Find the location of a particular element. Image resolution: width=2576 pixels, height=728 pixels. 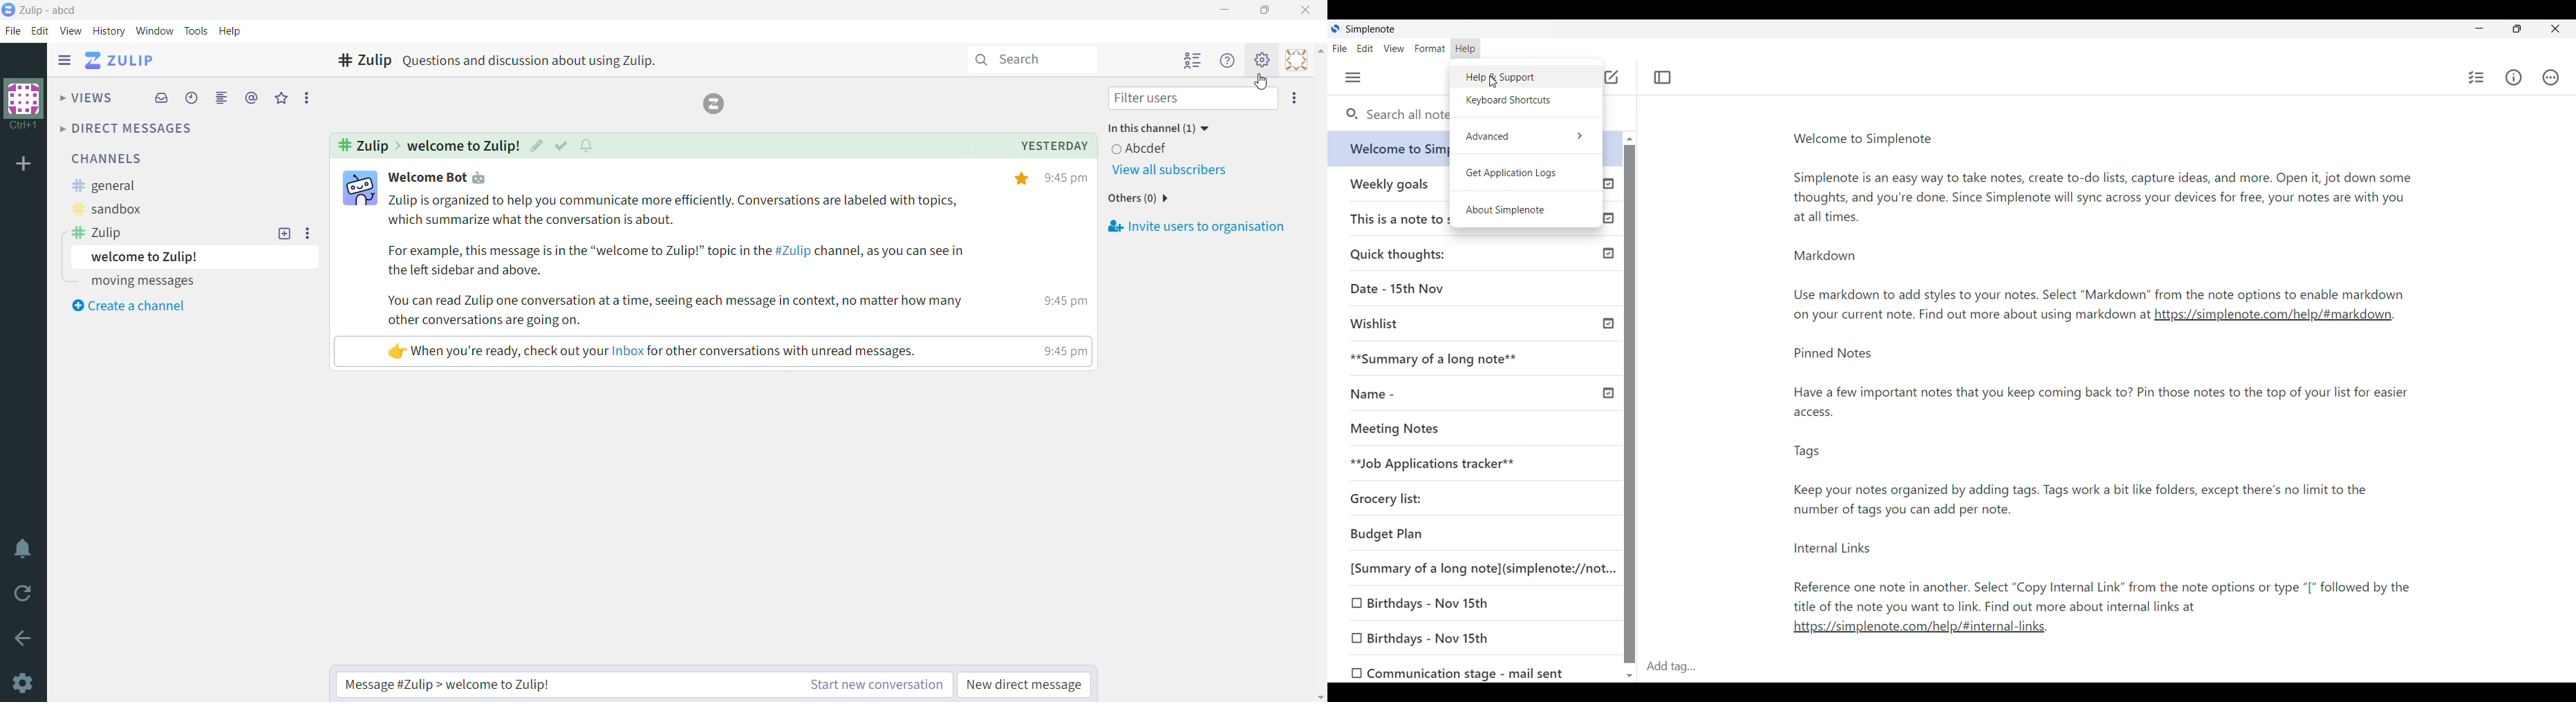

Help is located at coordinates (231, 32).